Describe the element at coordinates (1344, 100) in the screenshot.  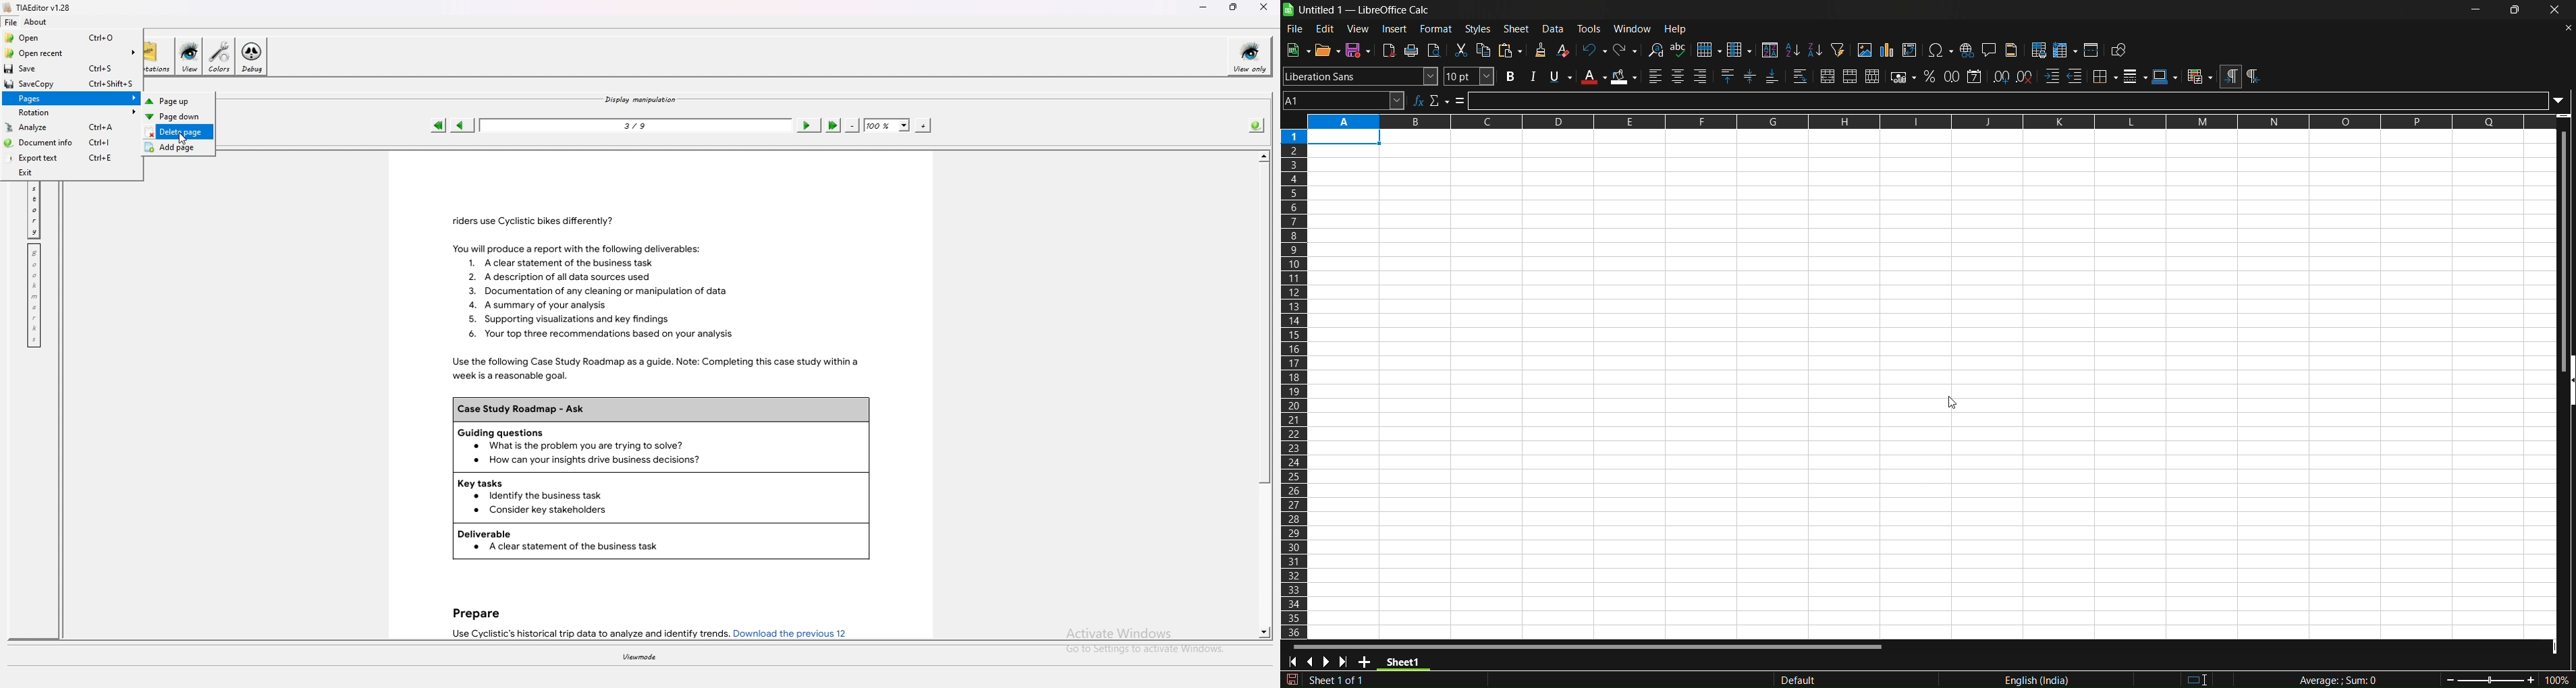
I see `name box` at that location.